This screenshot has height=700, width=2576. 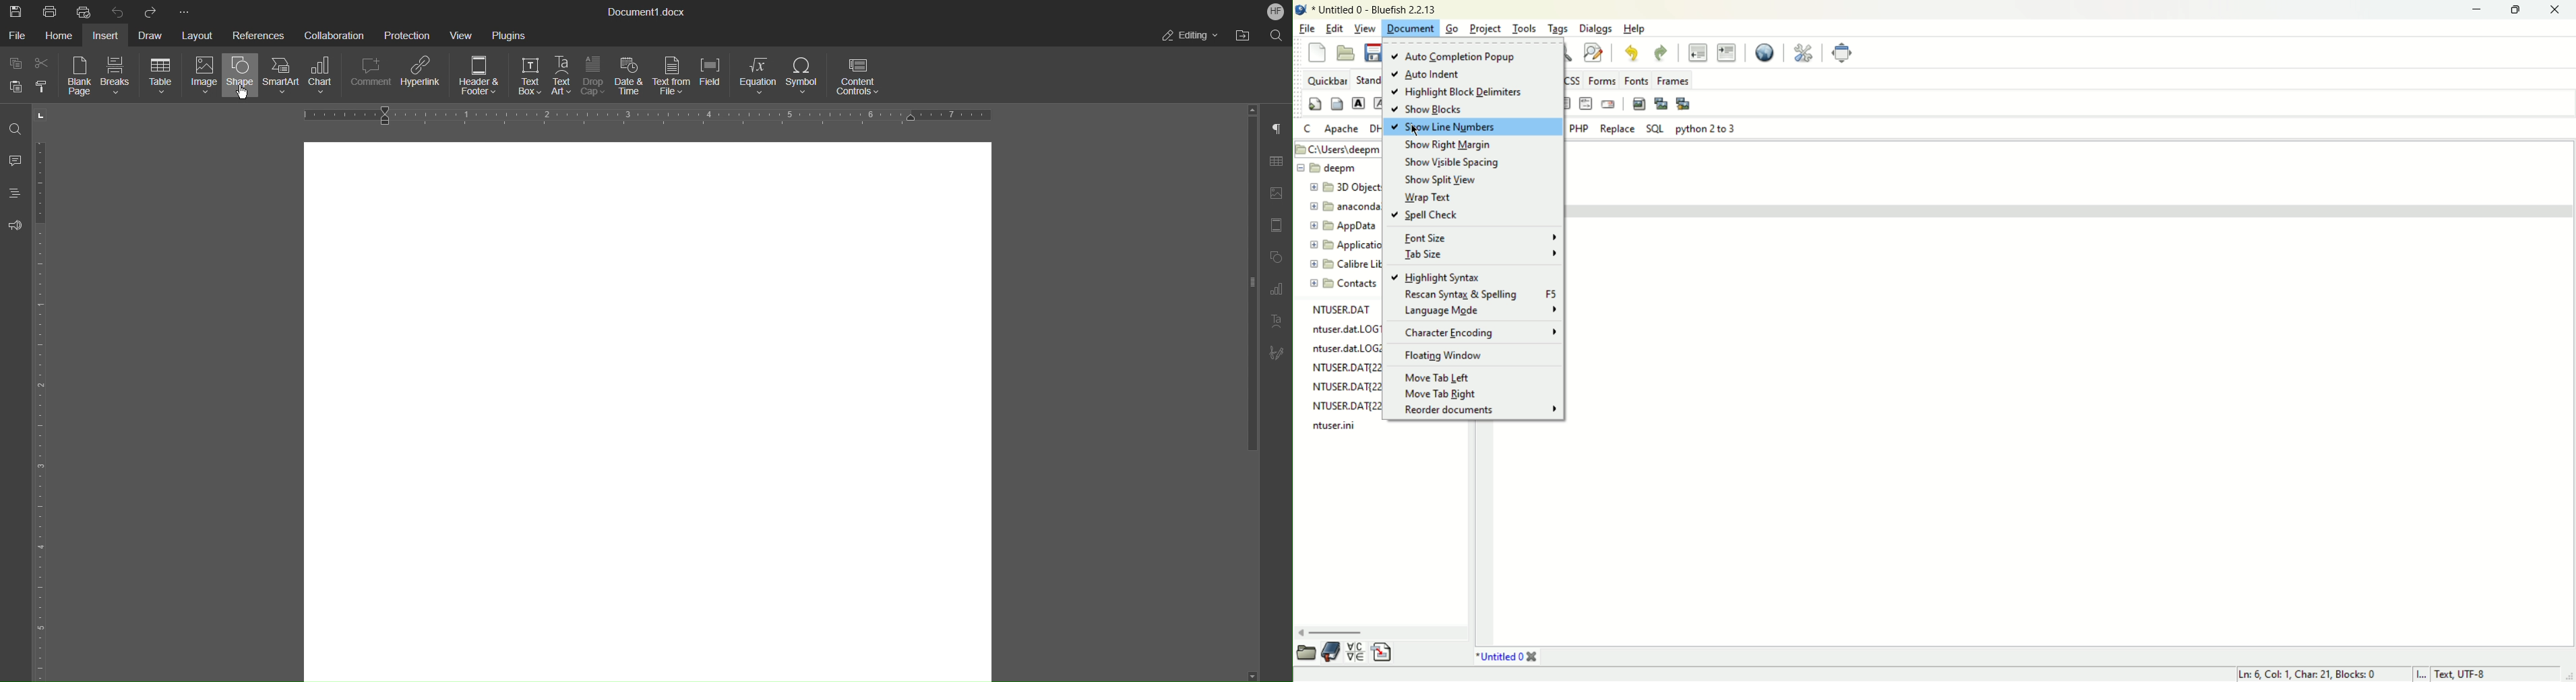 I want to click on Blank Page, so click(x=81, y=78).